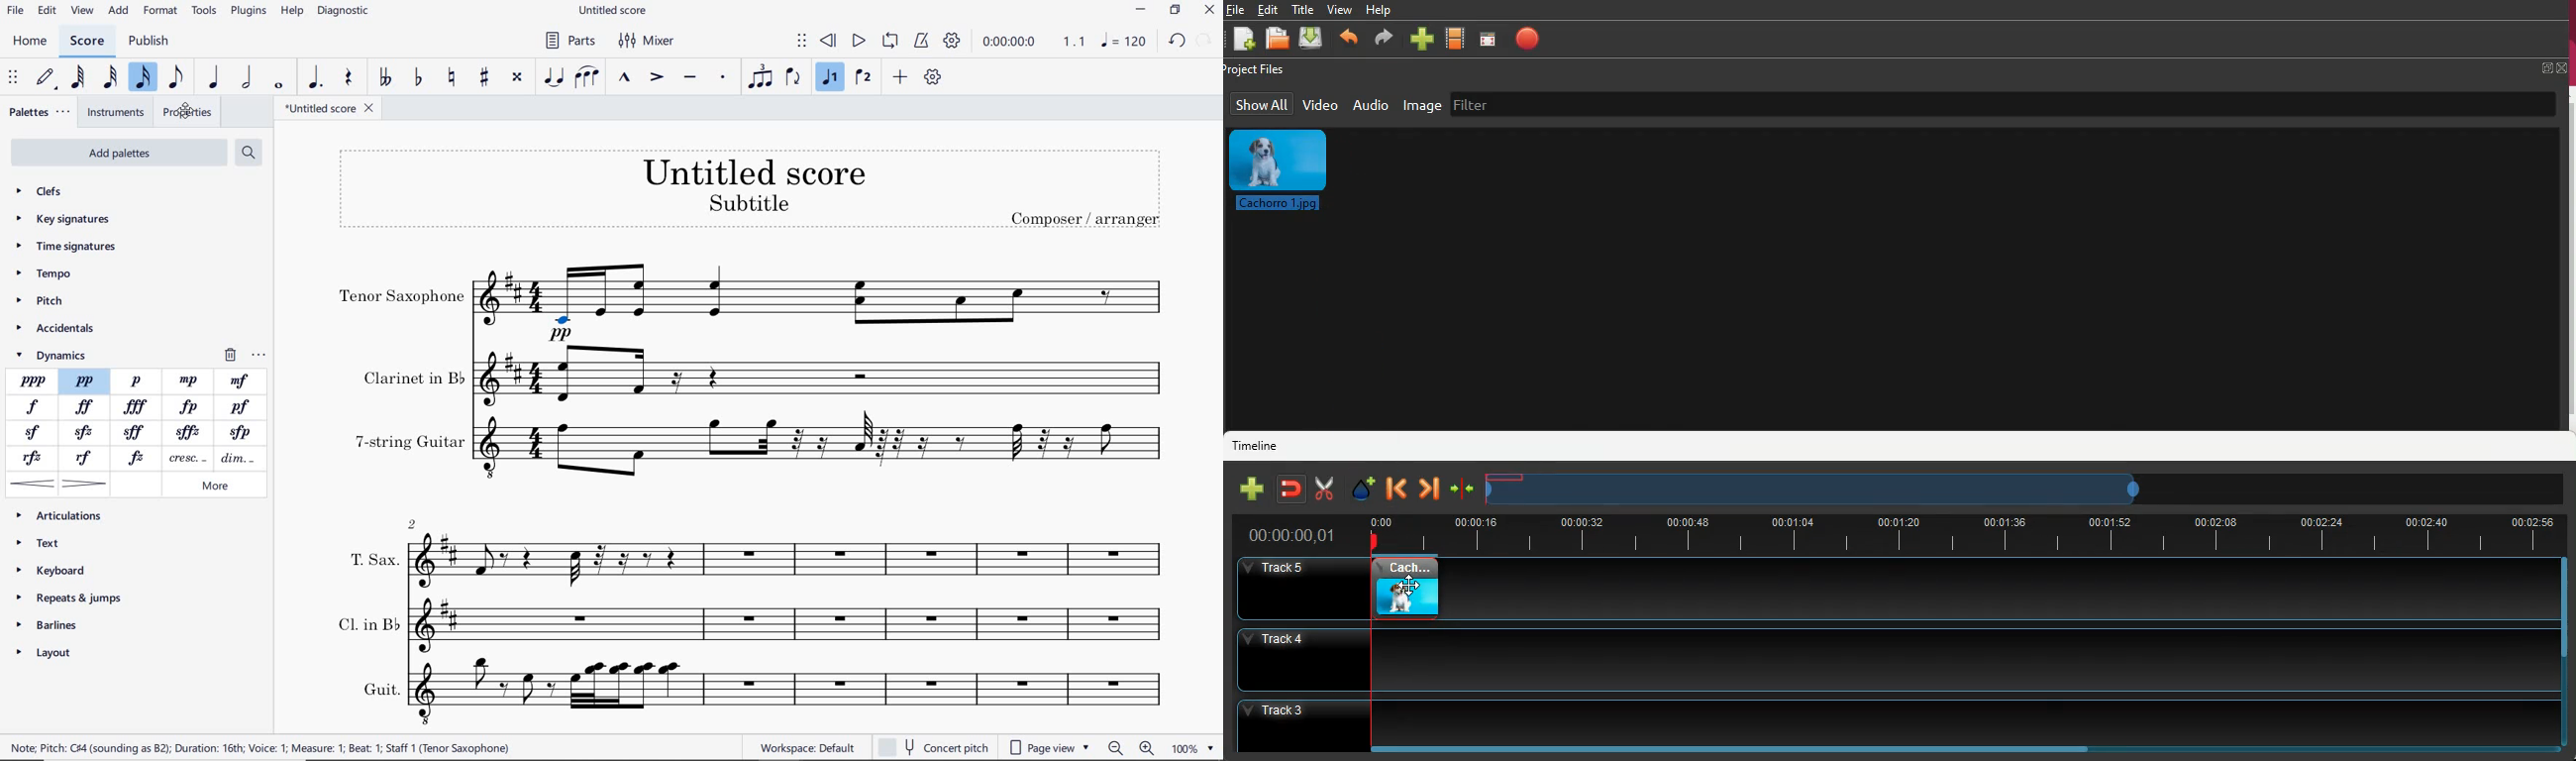 The height and width of the screenshot is (784, 2576). I want to click on zoom in, so click(1150, 747).